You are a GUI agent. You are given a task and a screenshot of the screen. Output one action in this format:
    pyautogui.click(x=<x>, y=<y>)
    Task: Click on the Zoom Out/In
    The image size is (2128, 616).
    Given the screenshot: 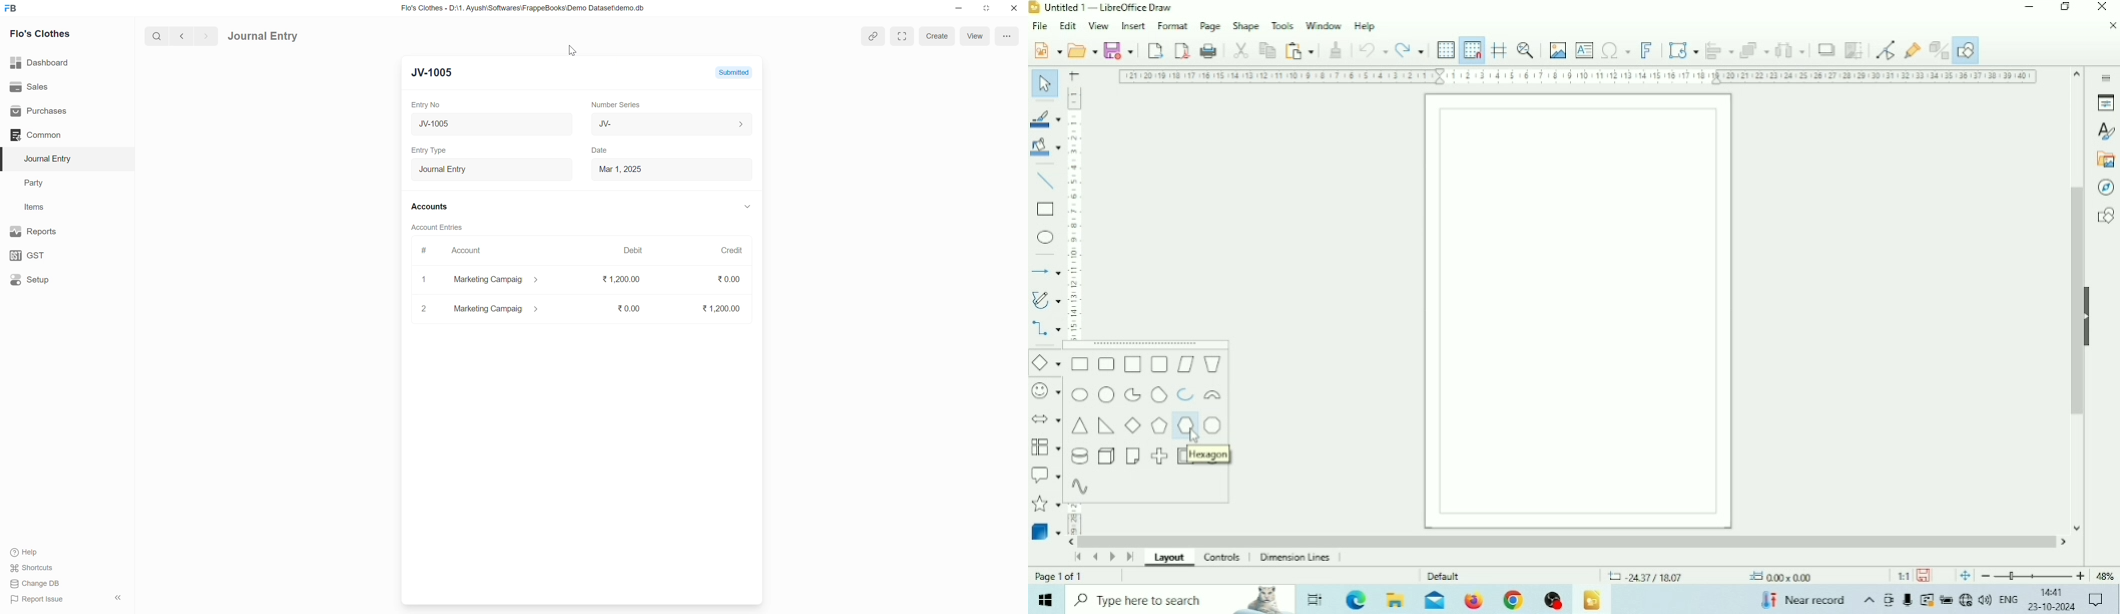 What is the action you would take?
    pyautogui.click(x=2033, y=576)
    